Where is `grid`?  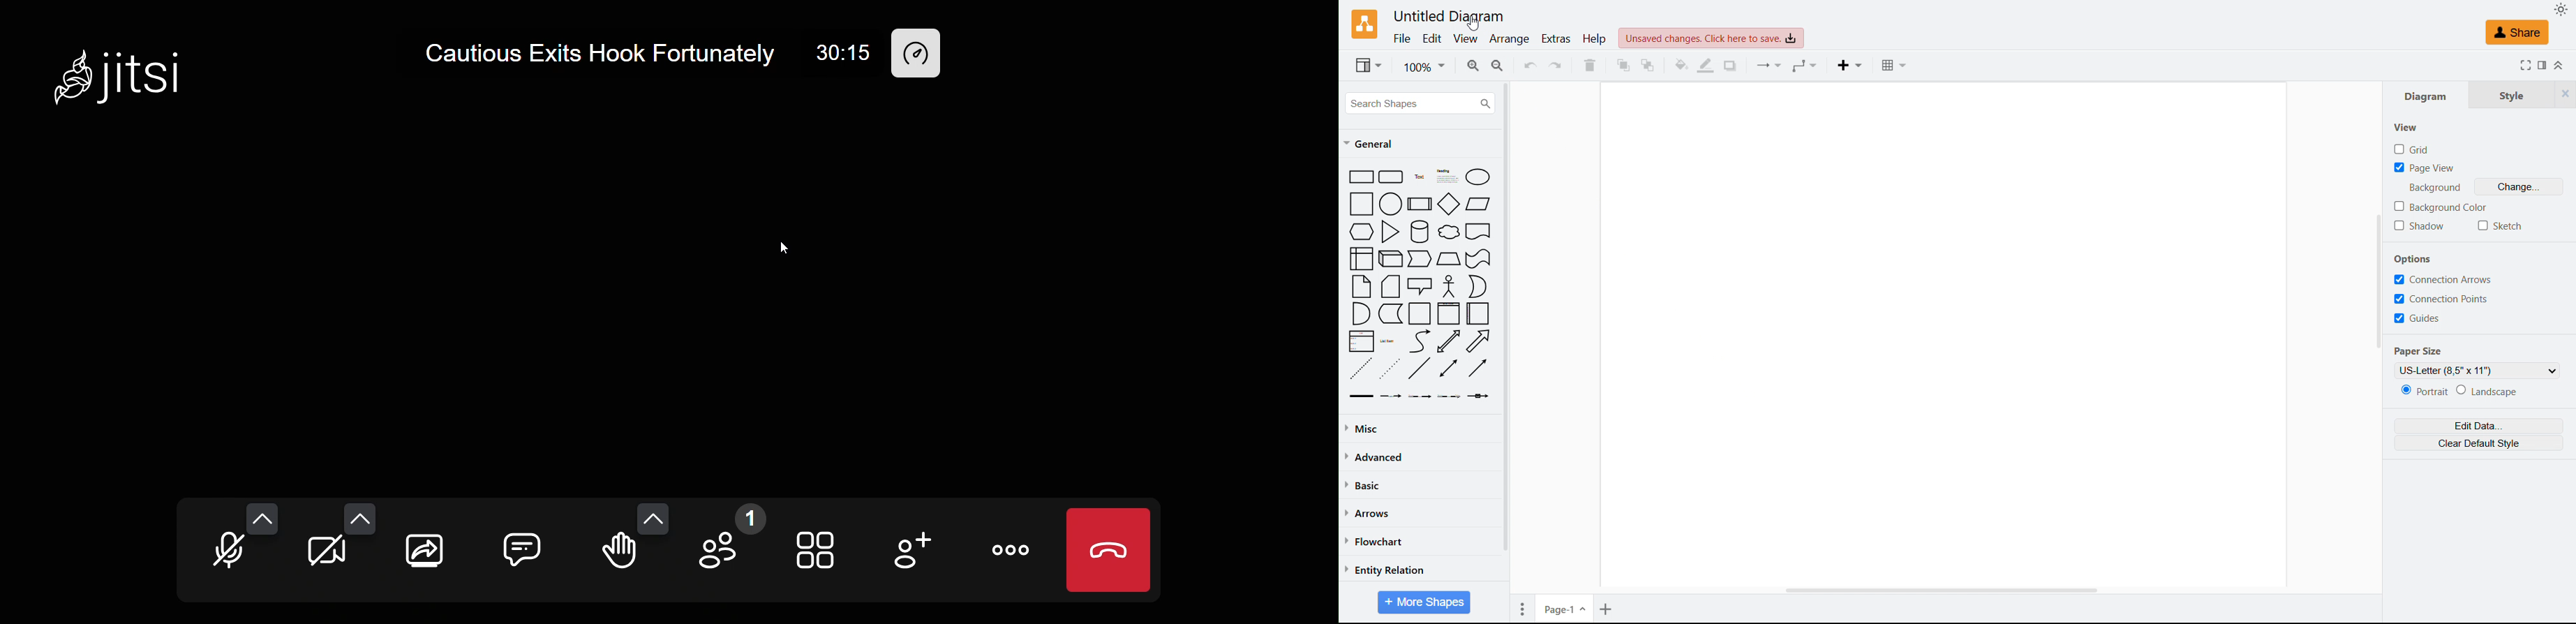
grid is located at coordinates (2412, 149).